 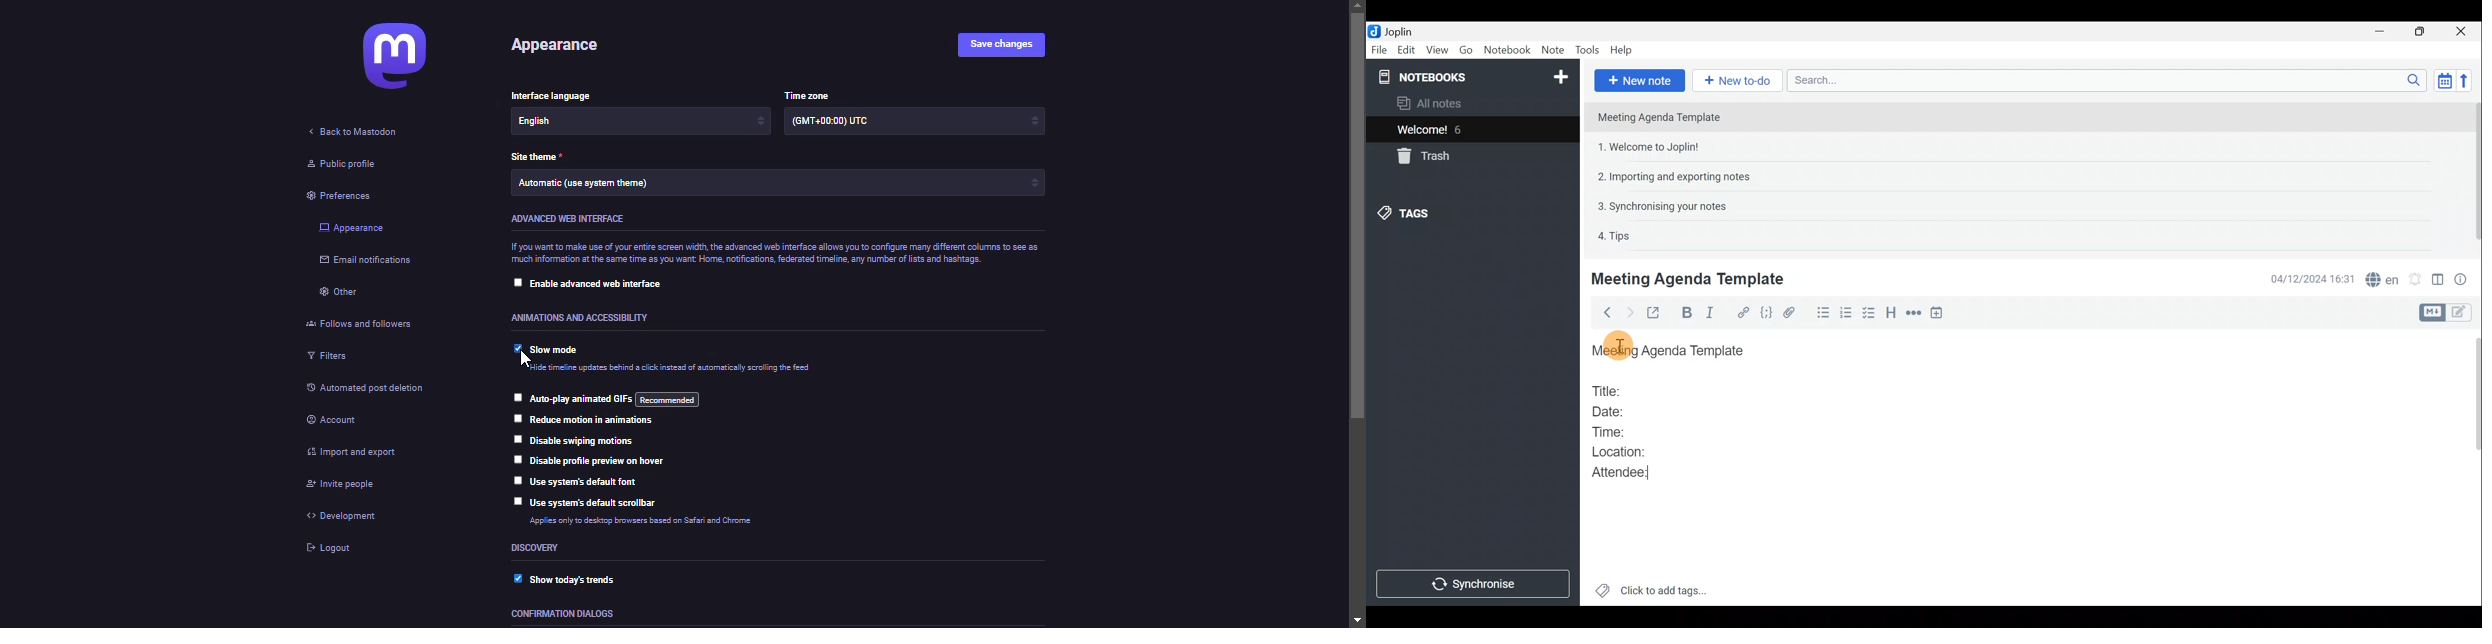 I want to click on Code, so click(x=1768, y=315).